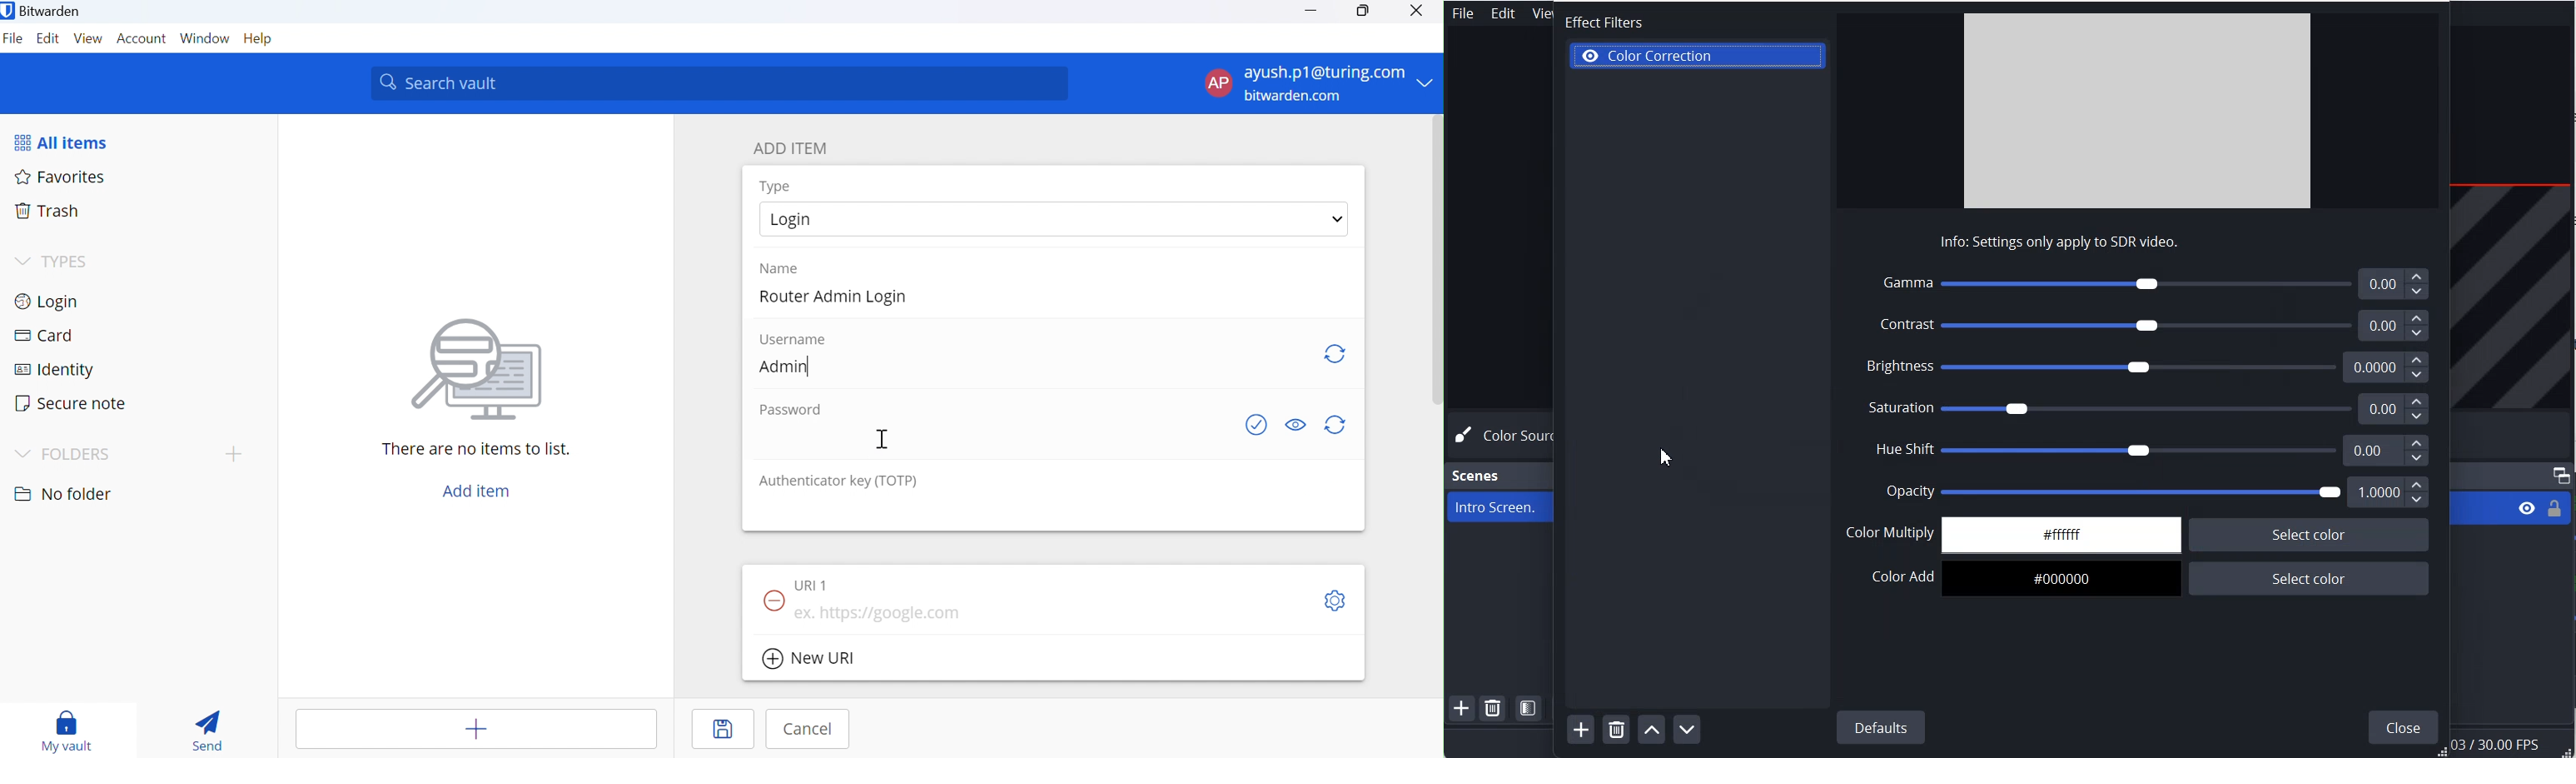  Describe the element at coordinates (881, 614) in the screenshot. I see `https://google ta` at that location.